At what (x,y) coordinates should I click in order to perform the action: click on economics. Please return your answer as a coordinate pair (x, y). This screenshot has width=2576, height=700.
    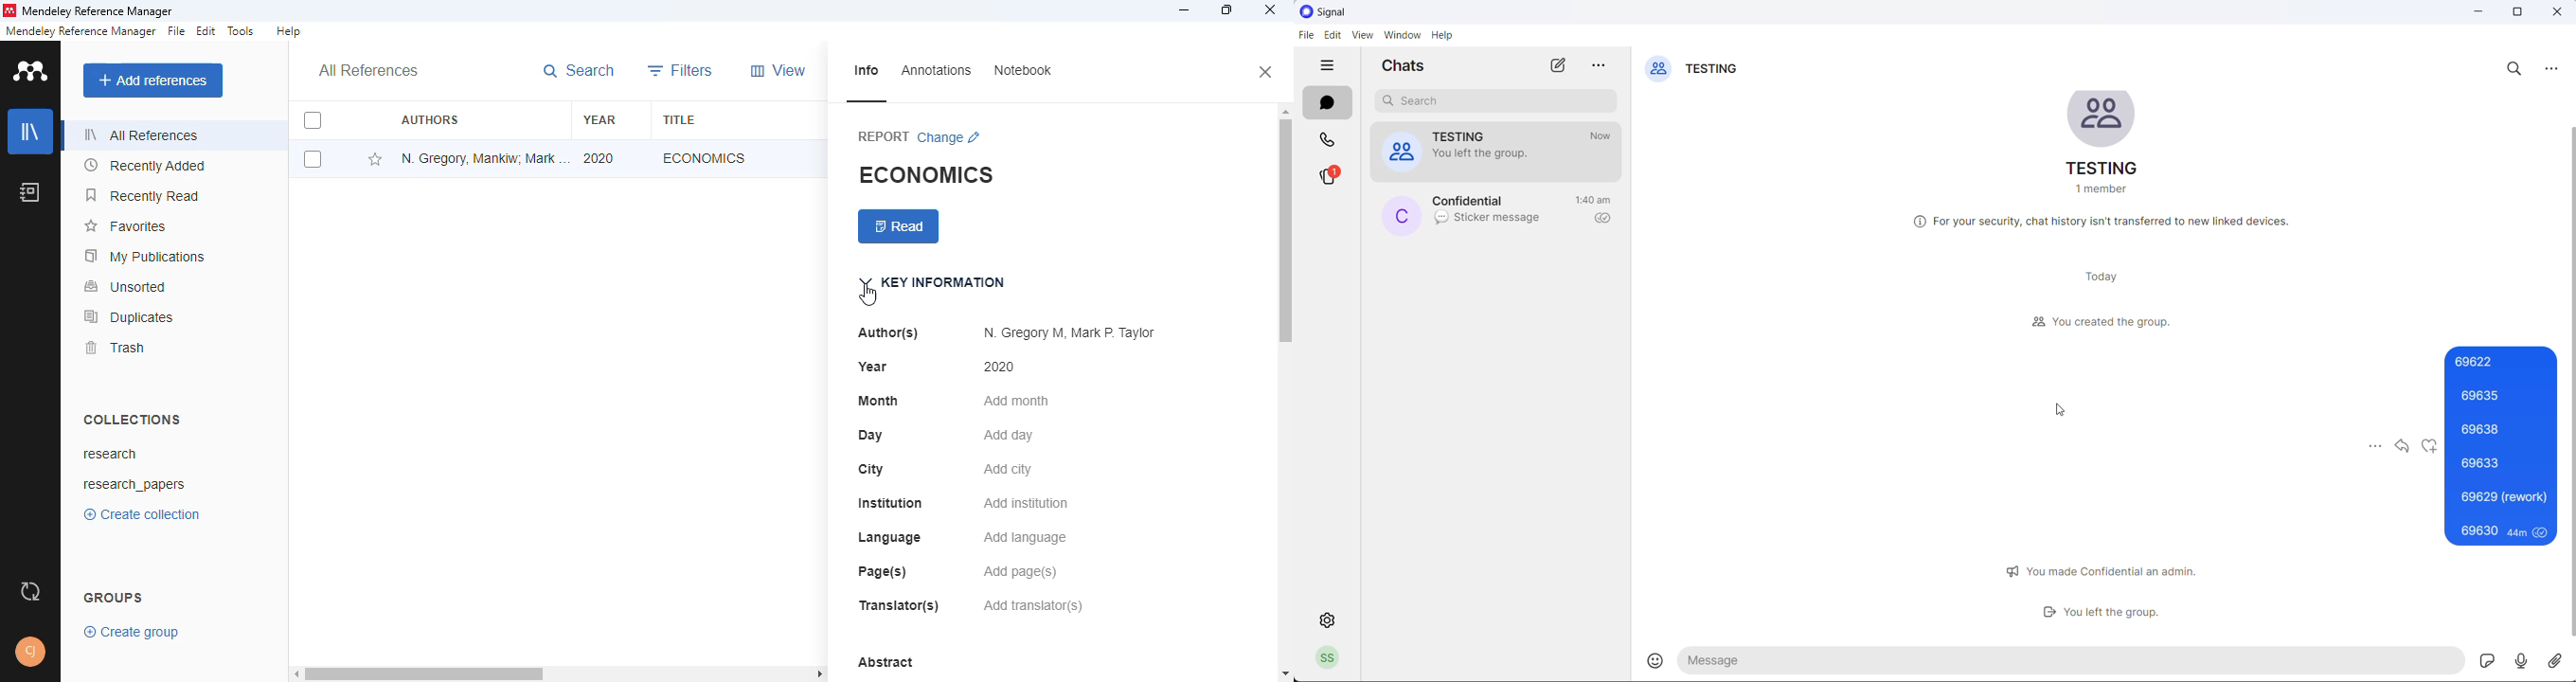
    Looking at the image, I should click on (705, 157).